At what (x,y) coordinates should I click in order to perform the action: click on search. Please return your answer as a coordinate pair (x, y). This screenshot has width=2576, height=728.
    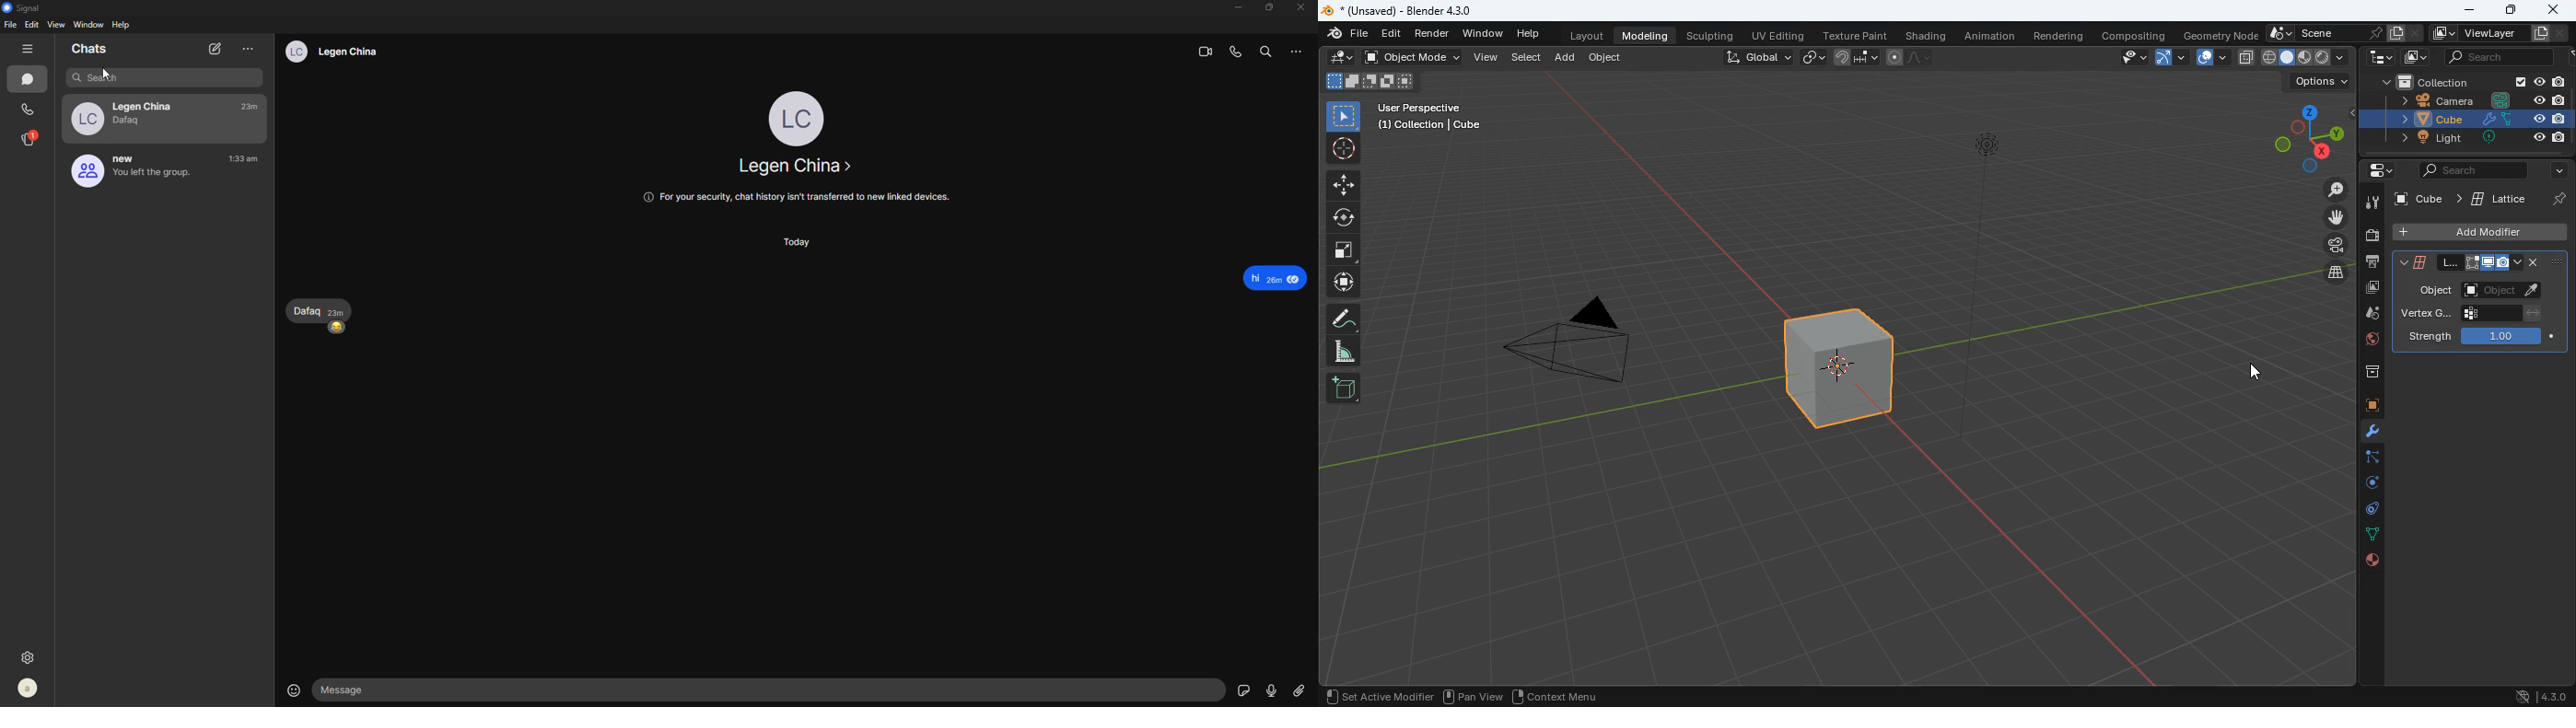
    Looking at the image, I should click on (1266, 52).